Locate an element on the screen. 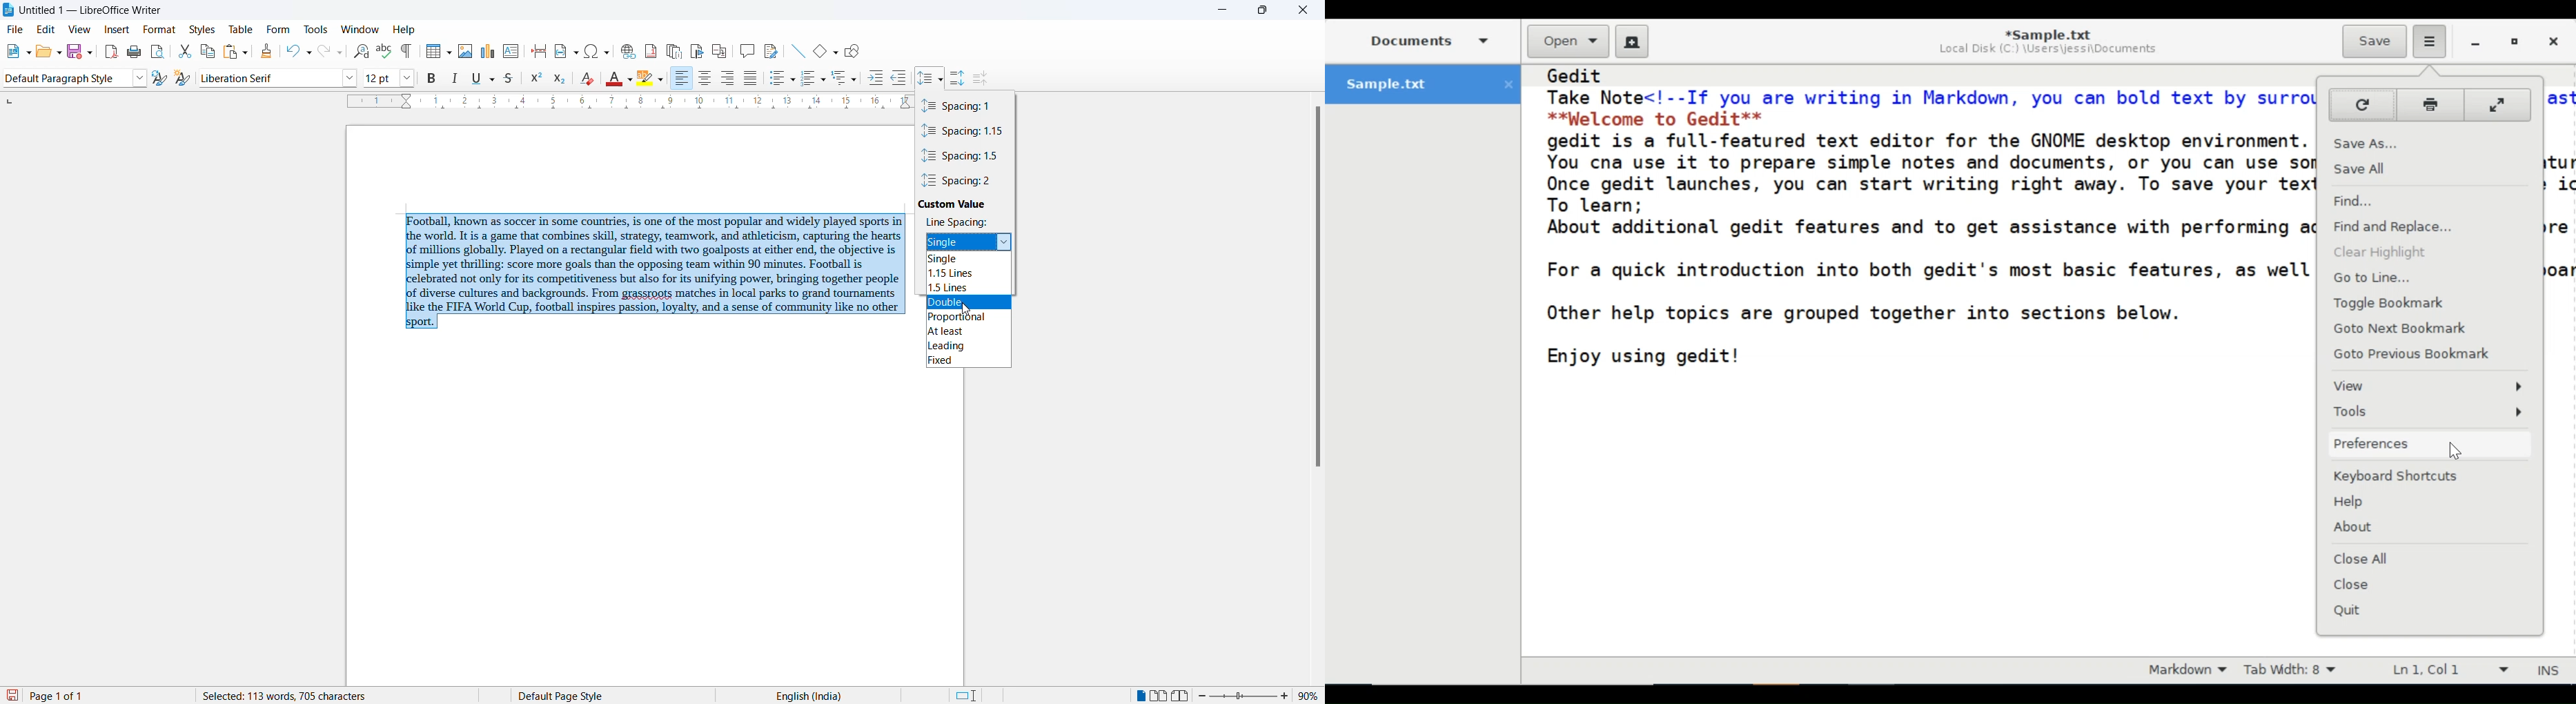 The image size is (2576, 728). double is located at coordinates (970, 302).